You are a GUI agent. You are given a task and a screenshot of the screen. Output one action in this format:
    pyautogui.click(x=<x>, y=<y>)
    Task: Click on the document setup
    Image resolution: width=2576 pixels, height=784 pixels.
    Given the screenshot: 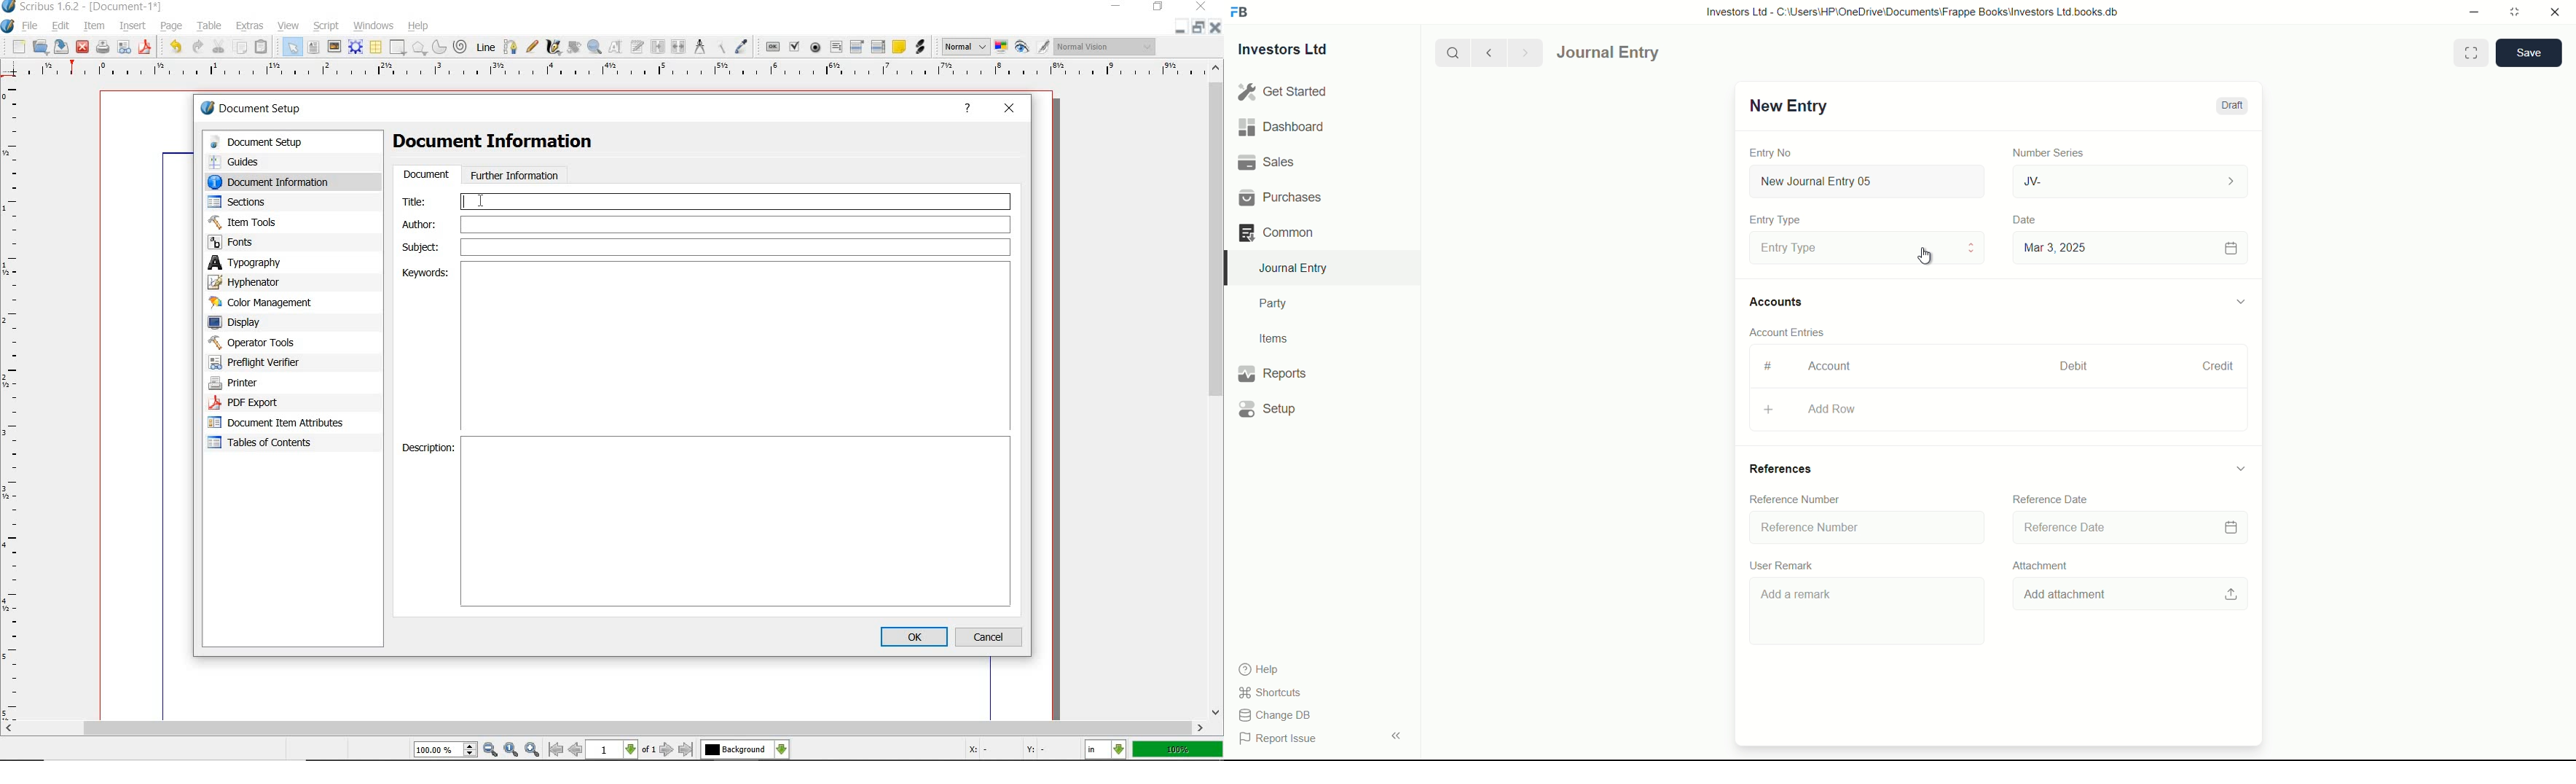 What is the action you would take?
    pyautogui.click(x=252, y=108)
    